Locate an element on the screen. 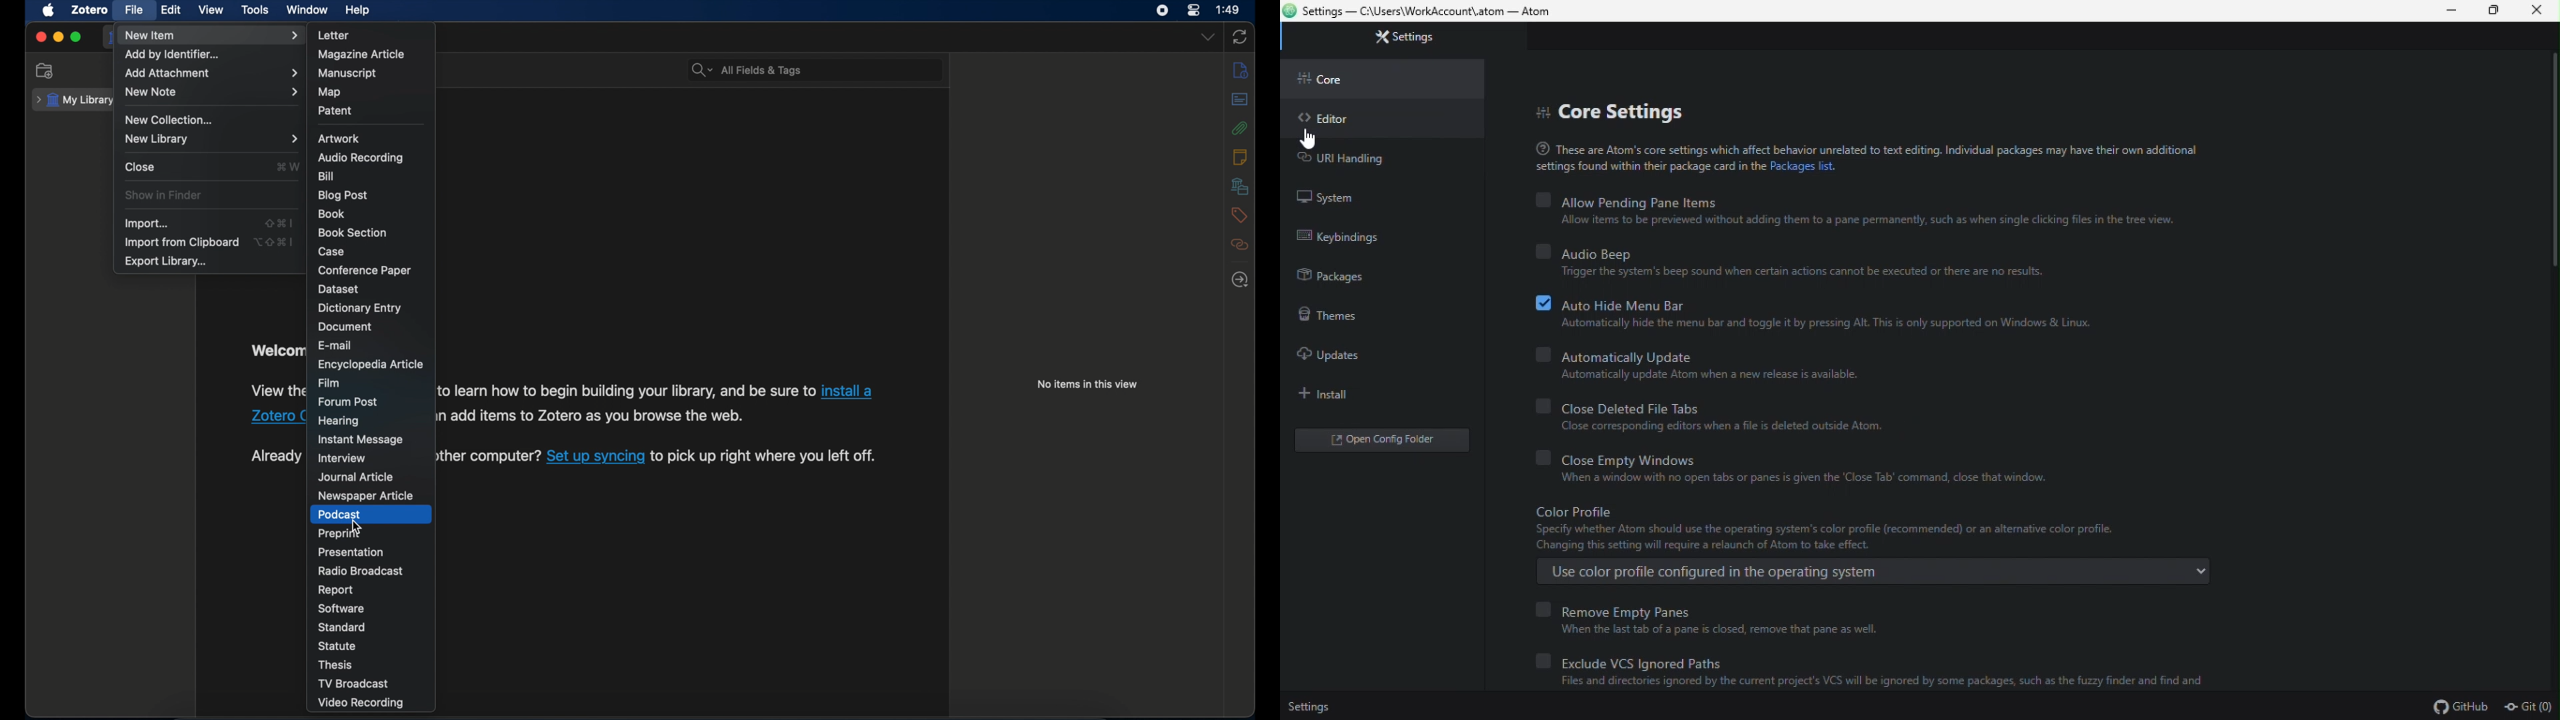 Image resolution: width=2576 pixels, height=728 pixels. help is located at coordinates (359, 11).